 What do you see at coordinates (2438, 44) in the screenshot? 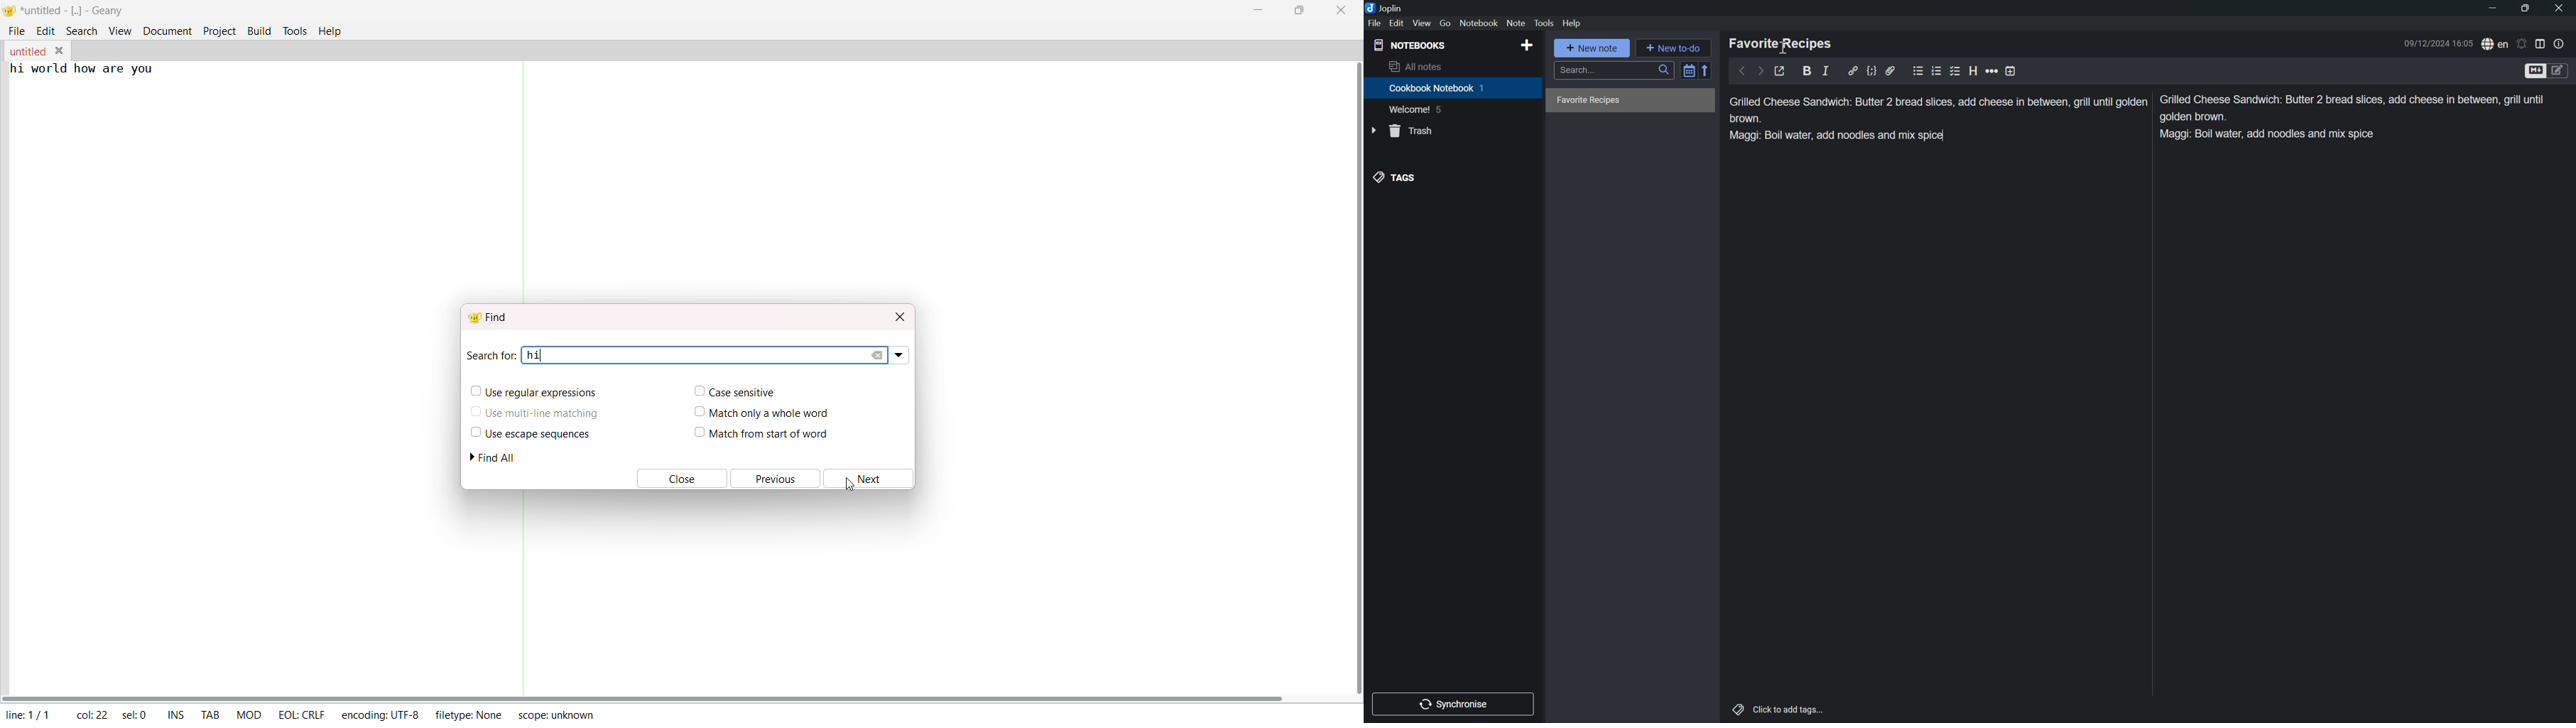
I see `09/12/2024 16:03` at bounding box center [2438, 44].